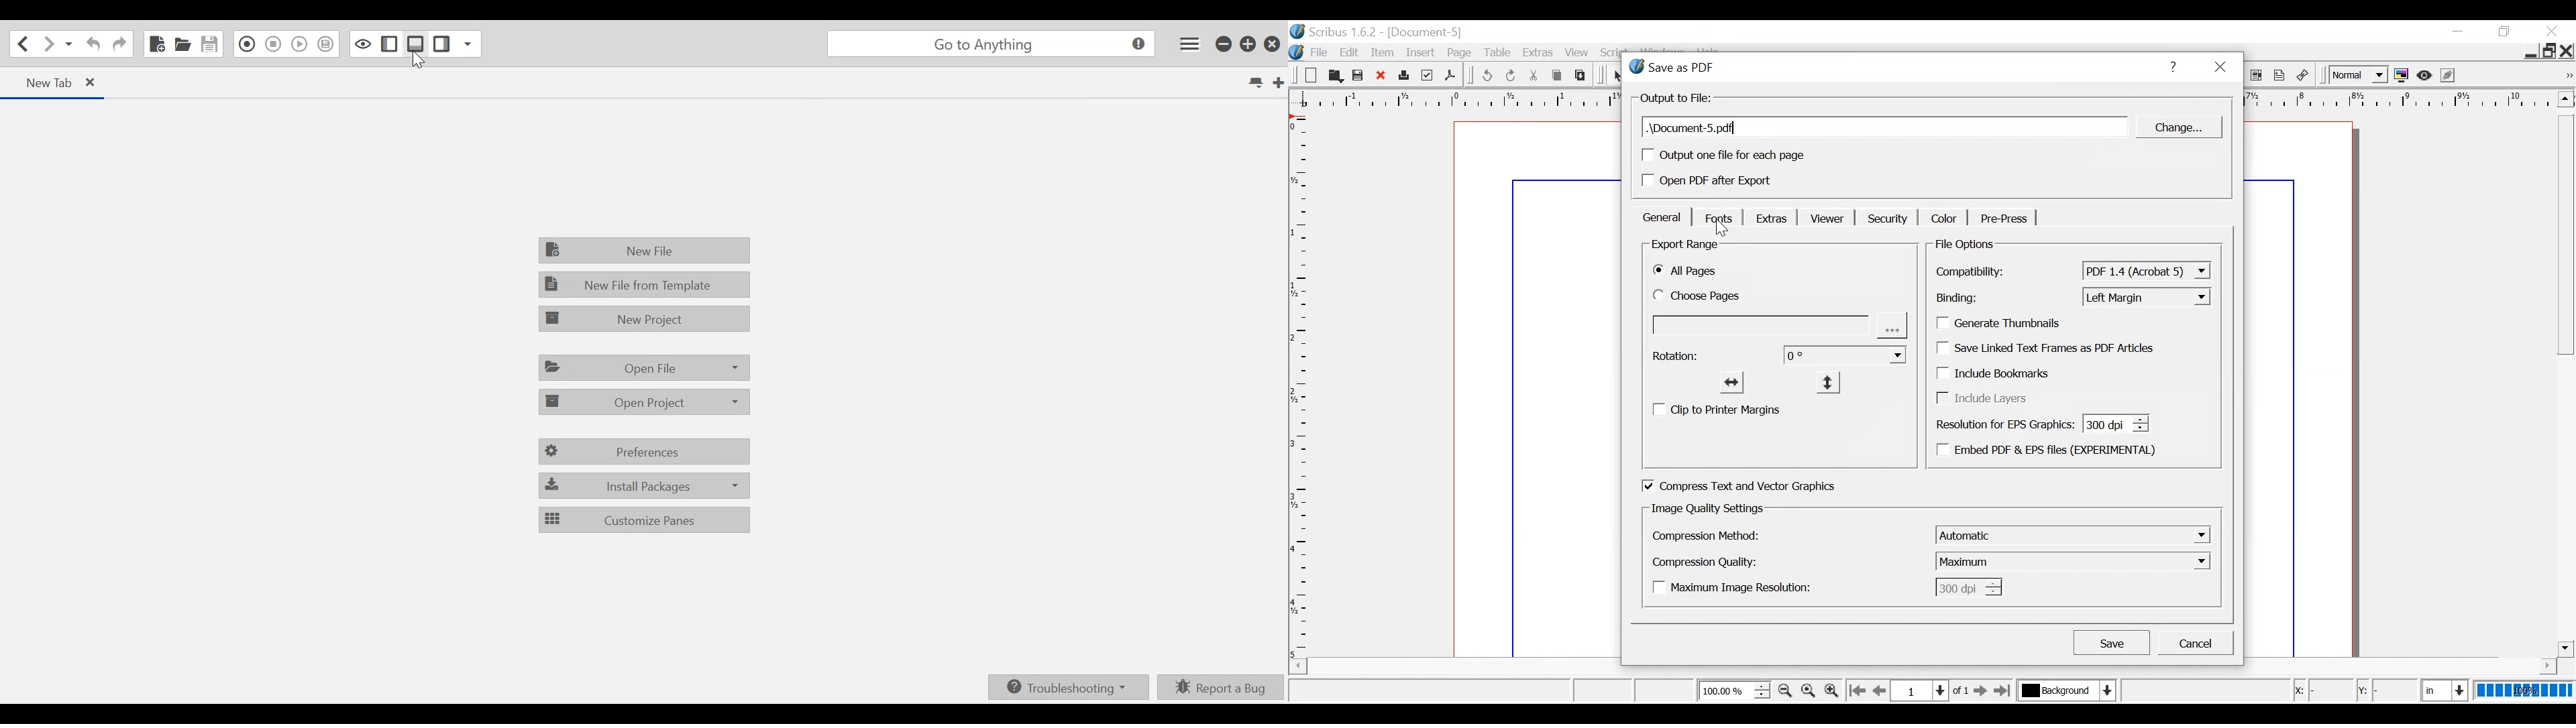 This screenshot has height=728, width=2576. Describe the element at coordinates (2567, 51) in the screenshot. I see `Close` at that location.